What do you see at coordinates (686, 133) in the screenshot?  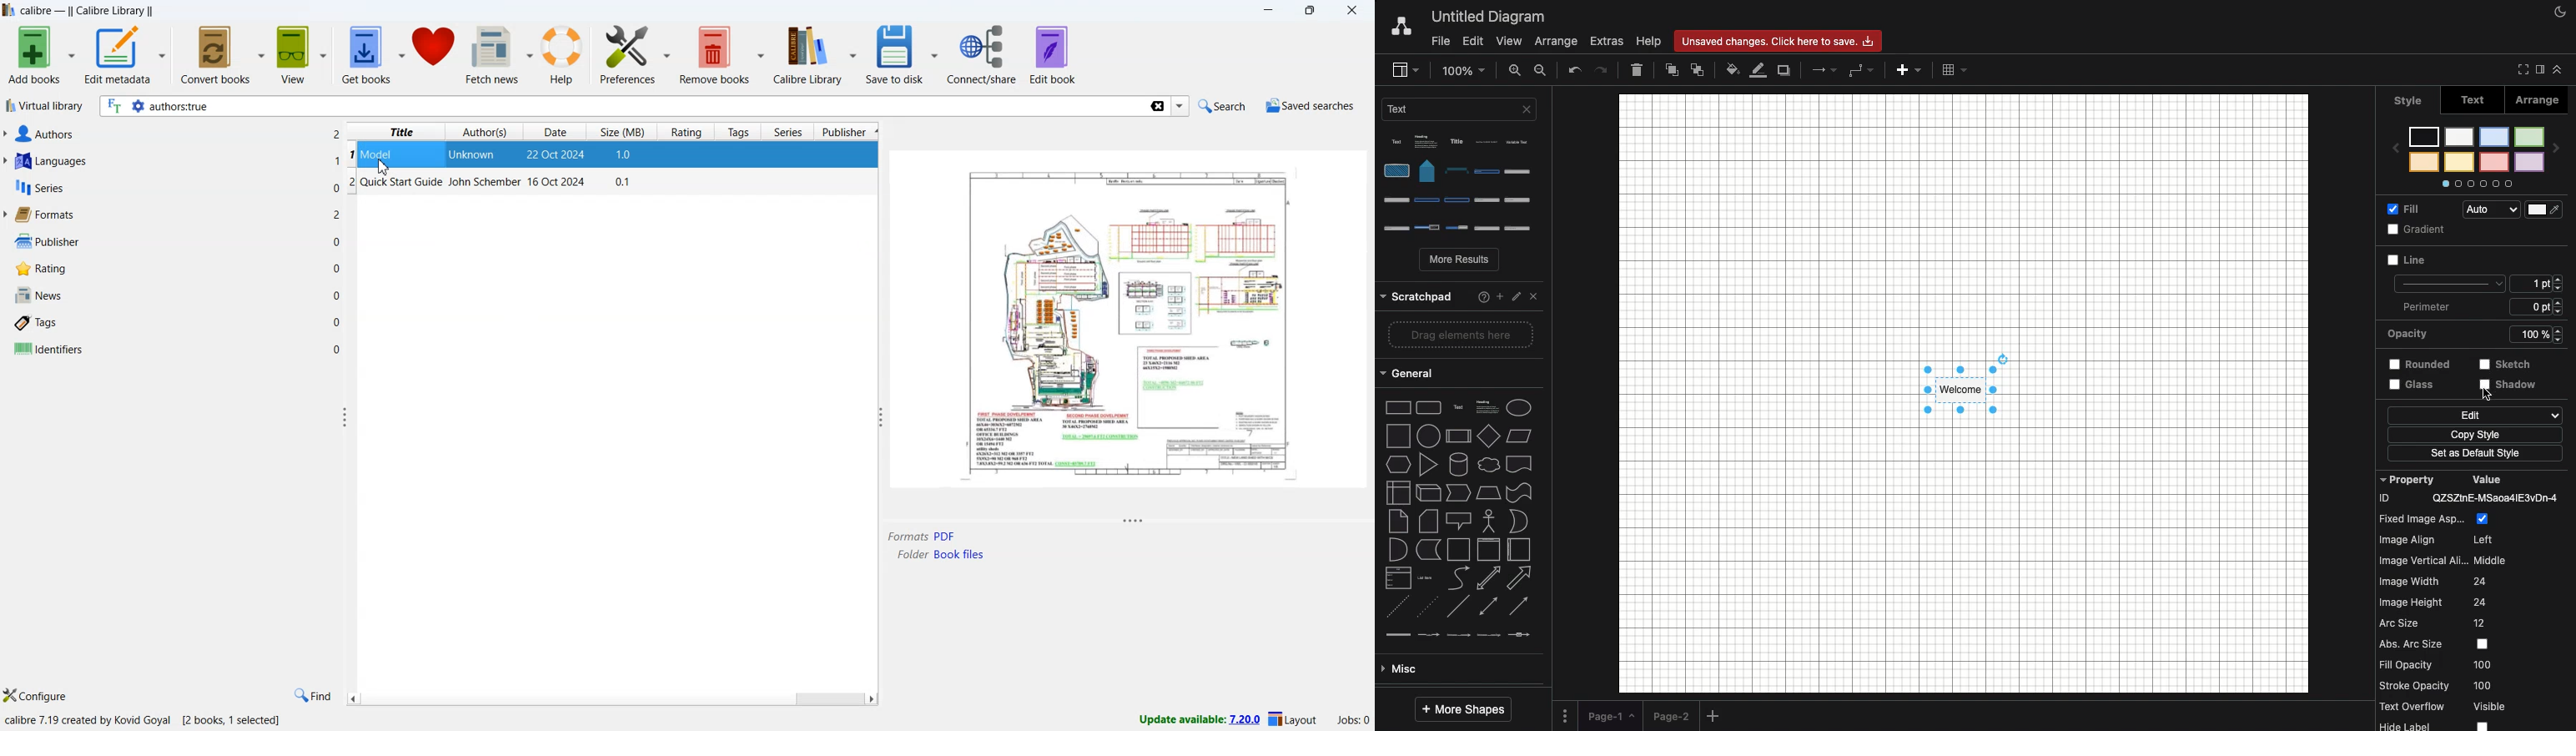 I see `rating` at bounding box center [686, 133].